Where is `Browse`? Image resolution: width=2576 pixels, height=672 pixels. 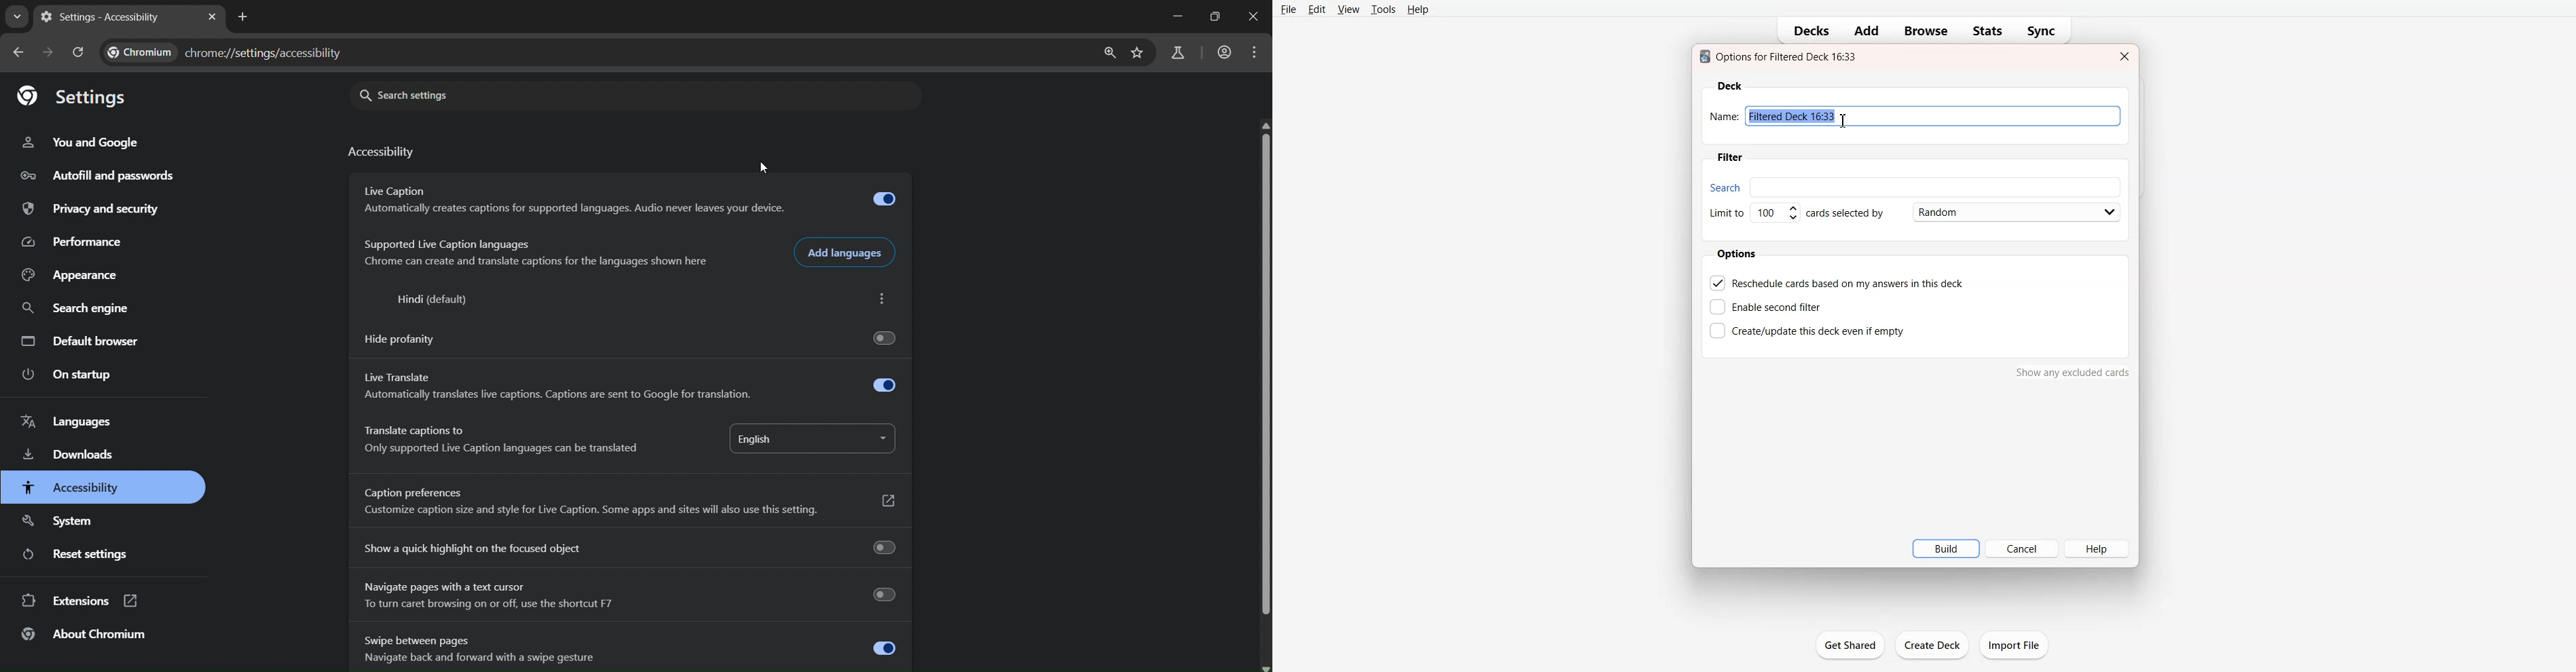
Browse is located at coordinates (1927, 31).